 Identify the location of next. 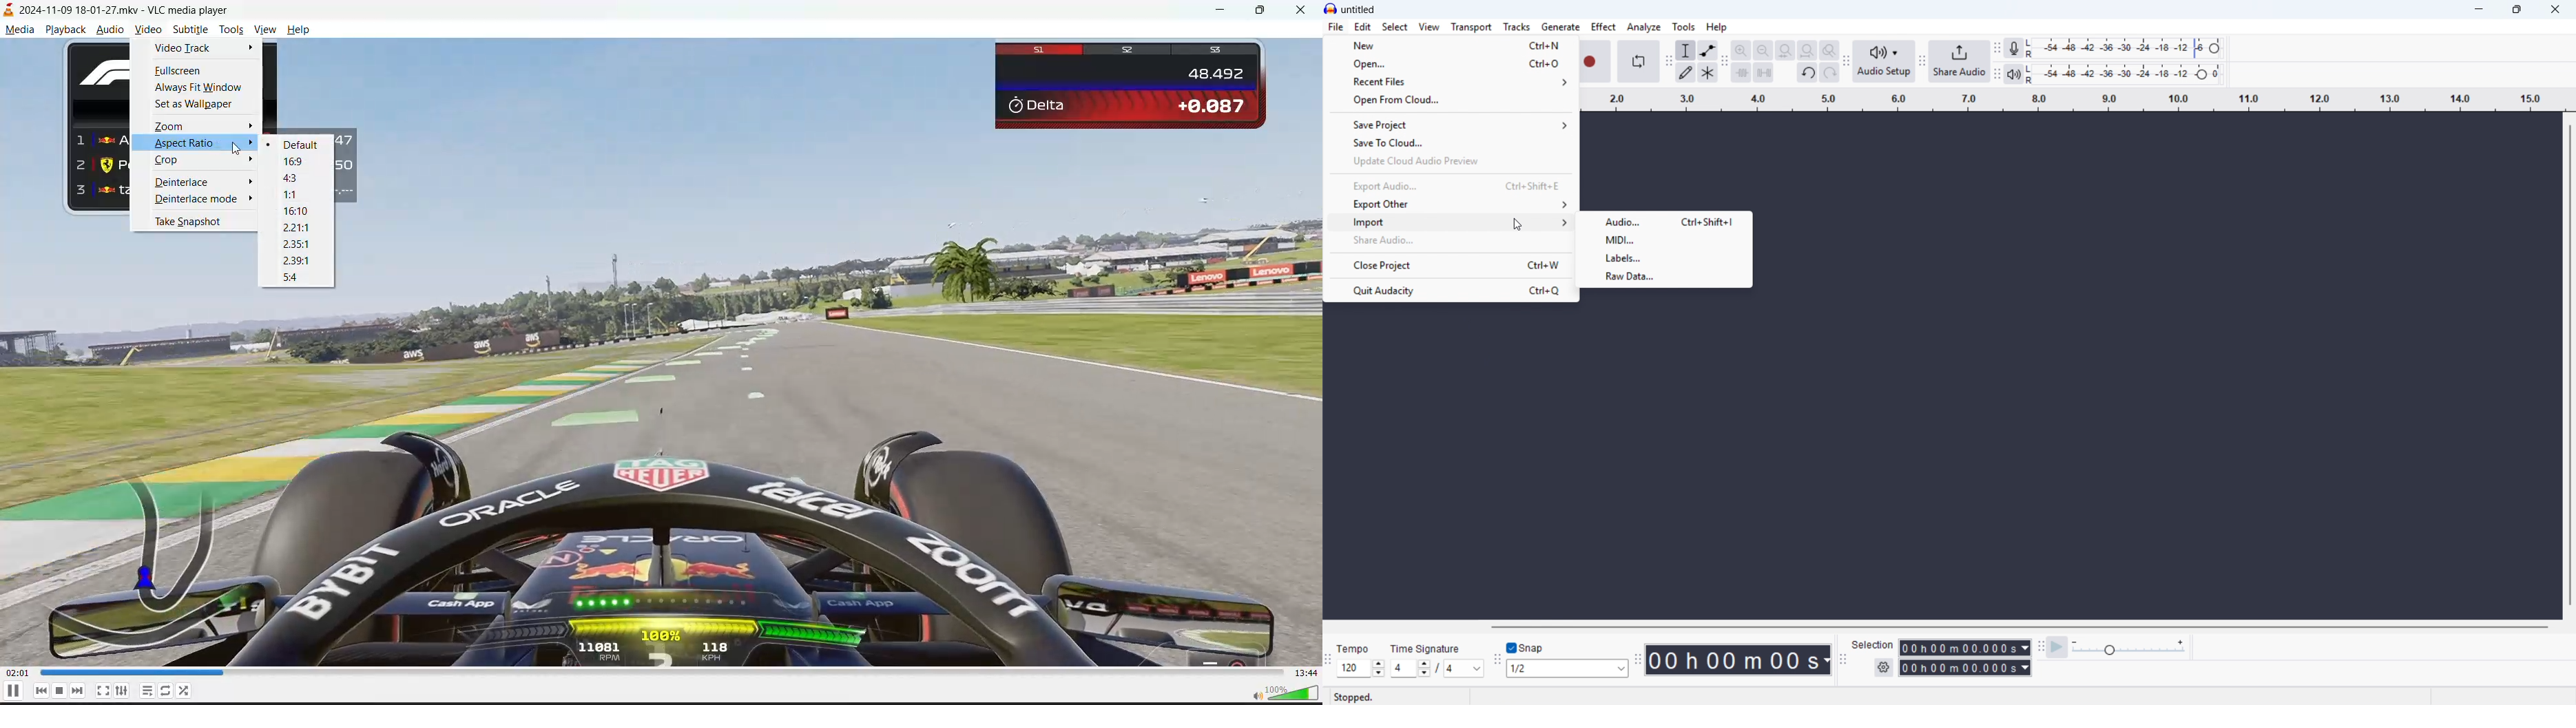
(83, 691).